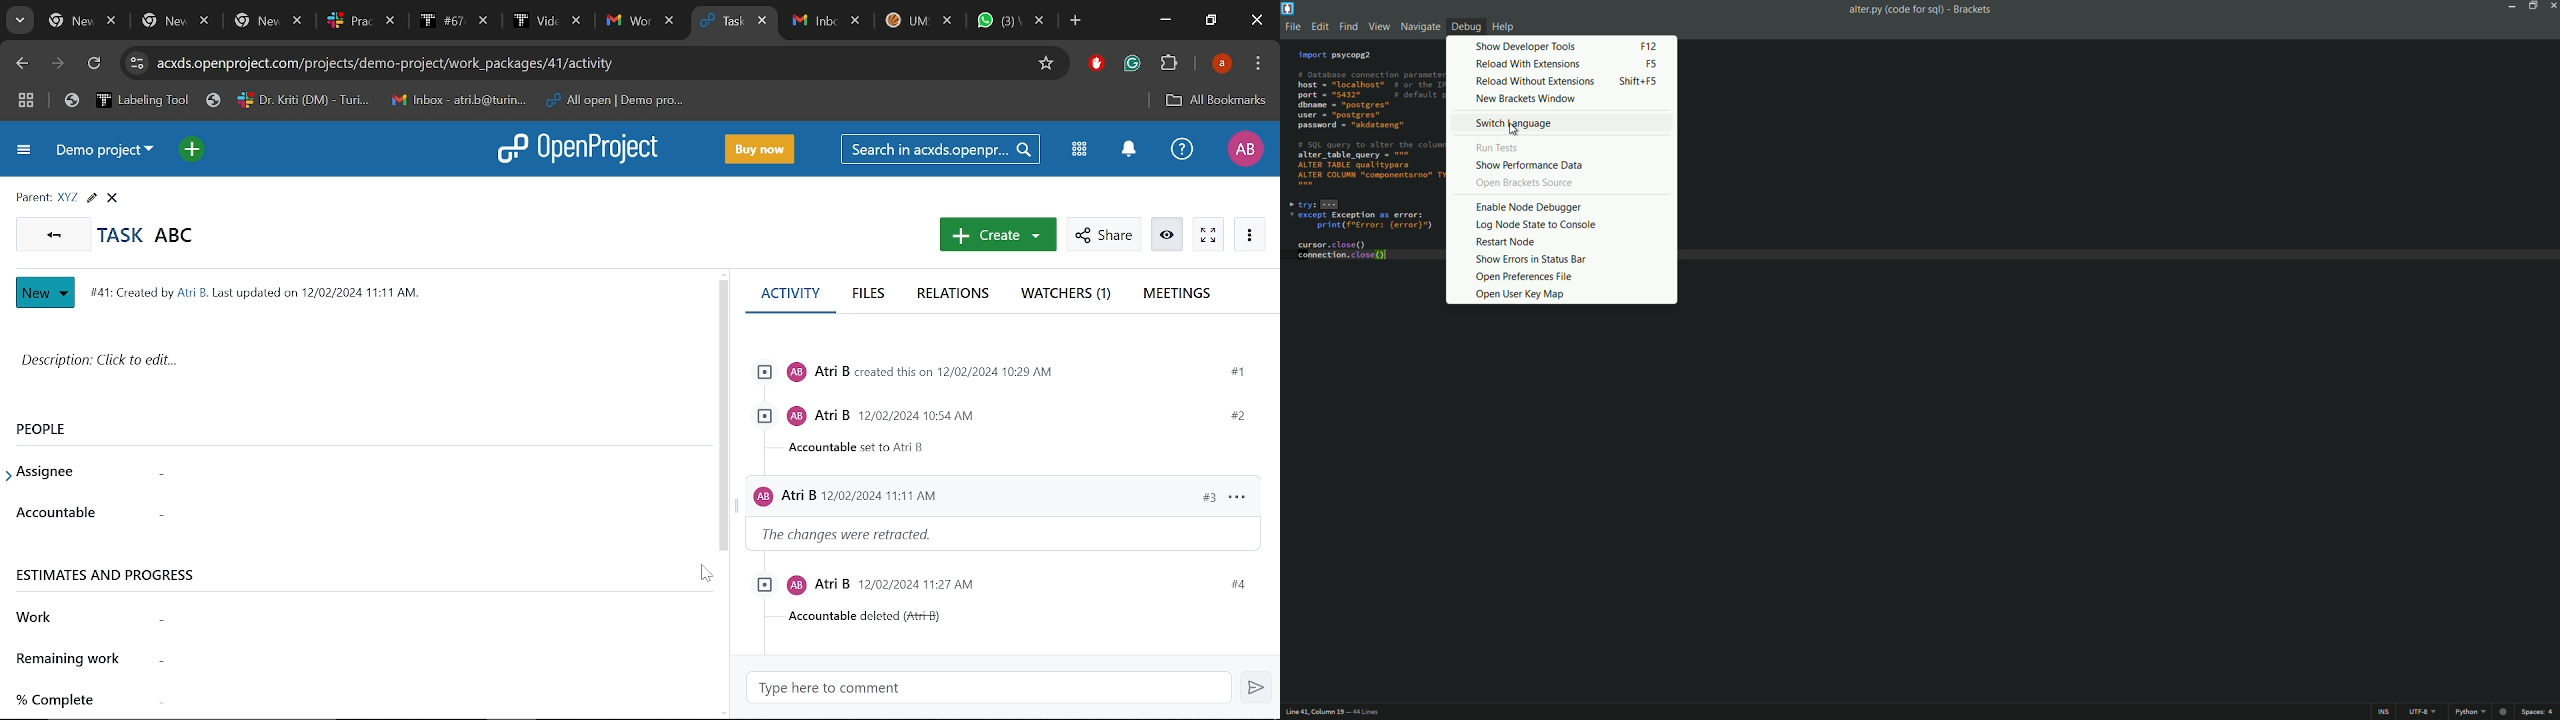 The image size is (2576, 728). I want to click on Open preferences file, so click(1523, 277).